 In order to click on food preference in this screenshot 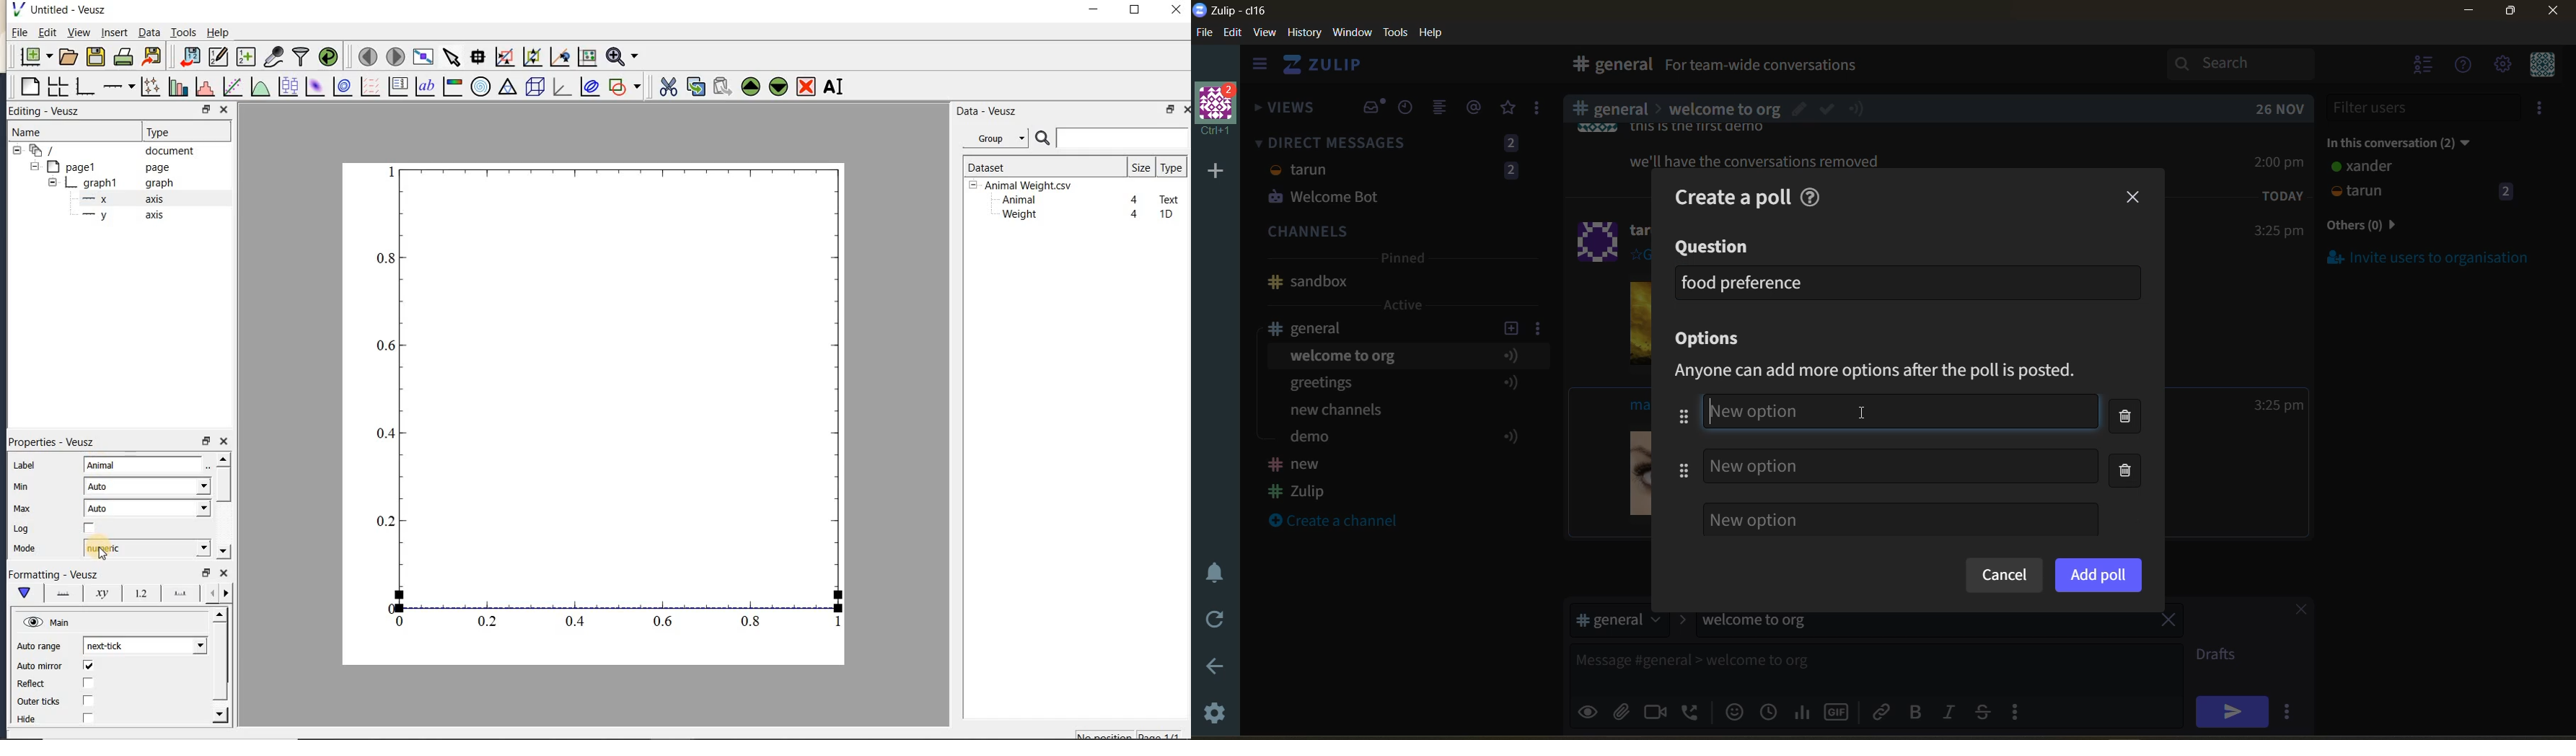, I will do `click(1744, 282)`.